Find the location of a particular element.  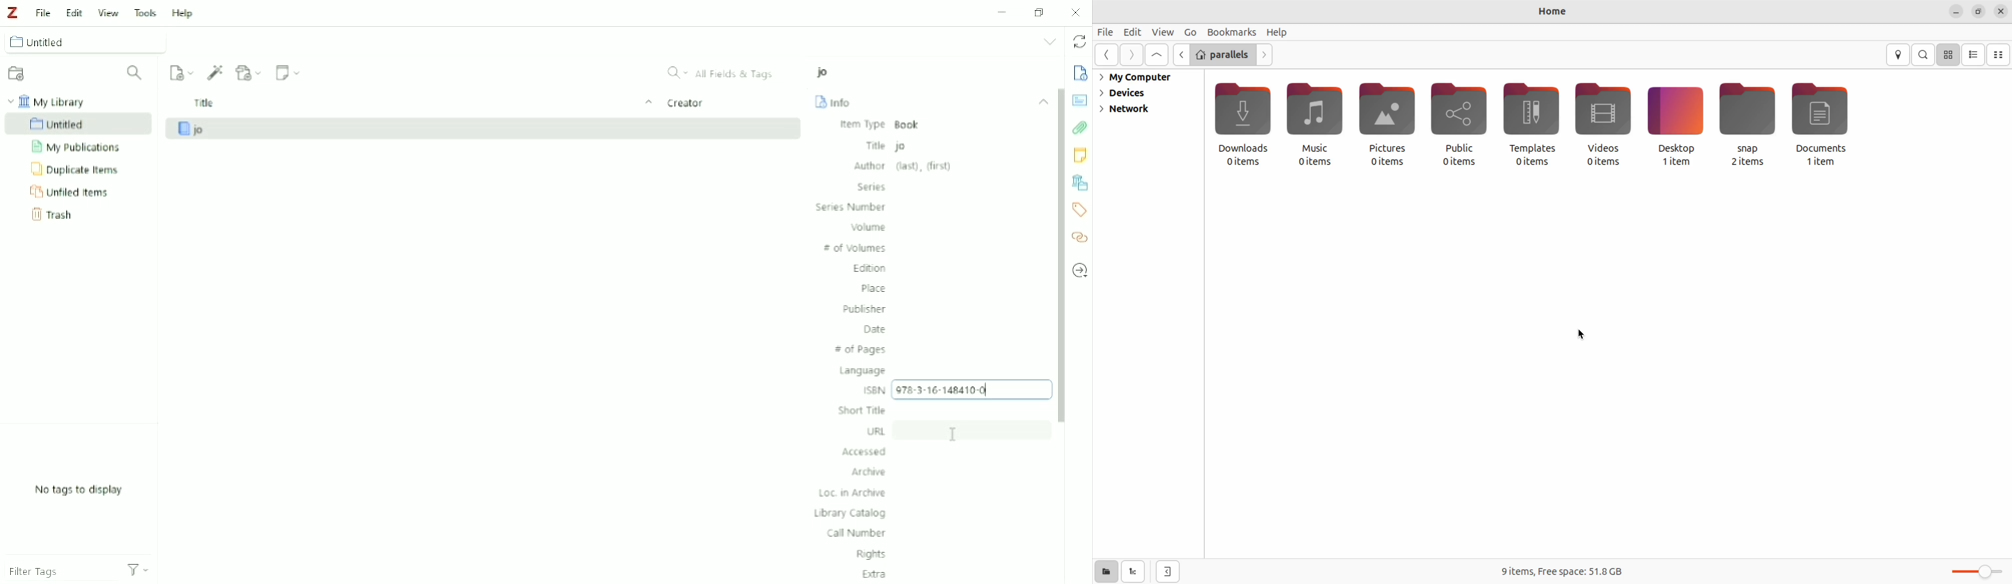

Minimize is located at coordinates (1001, 12).